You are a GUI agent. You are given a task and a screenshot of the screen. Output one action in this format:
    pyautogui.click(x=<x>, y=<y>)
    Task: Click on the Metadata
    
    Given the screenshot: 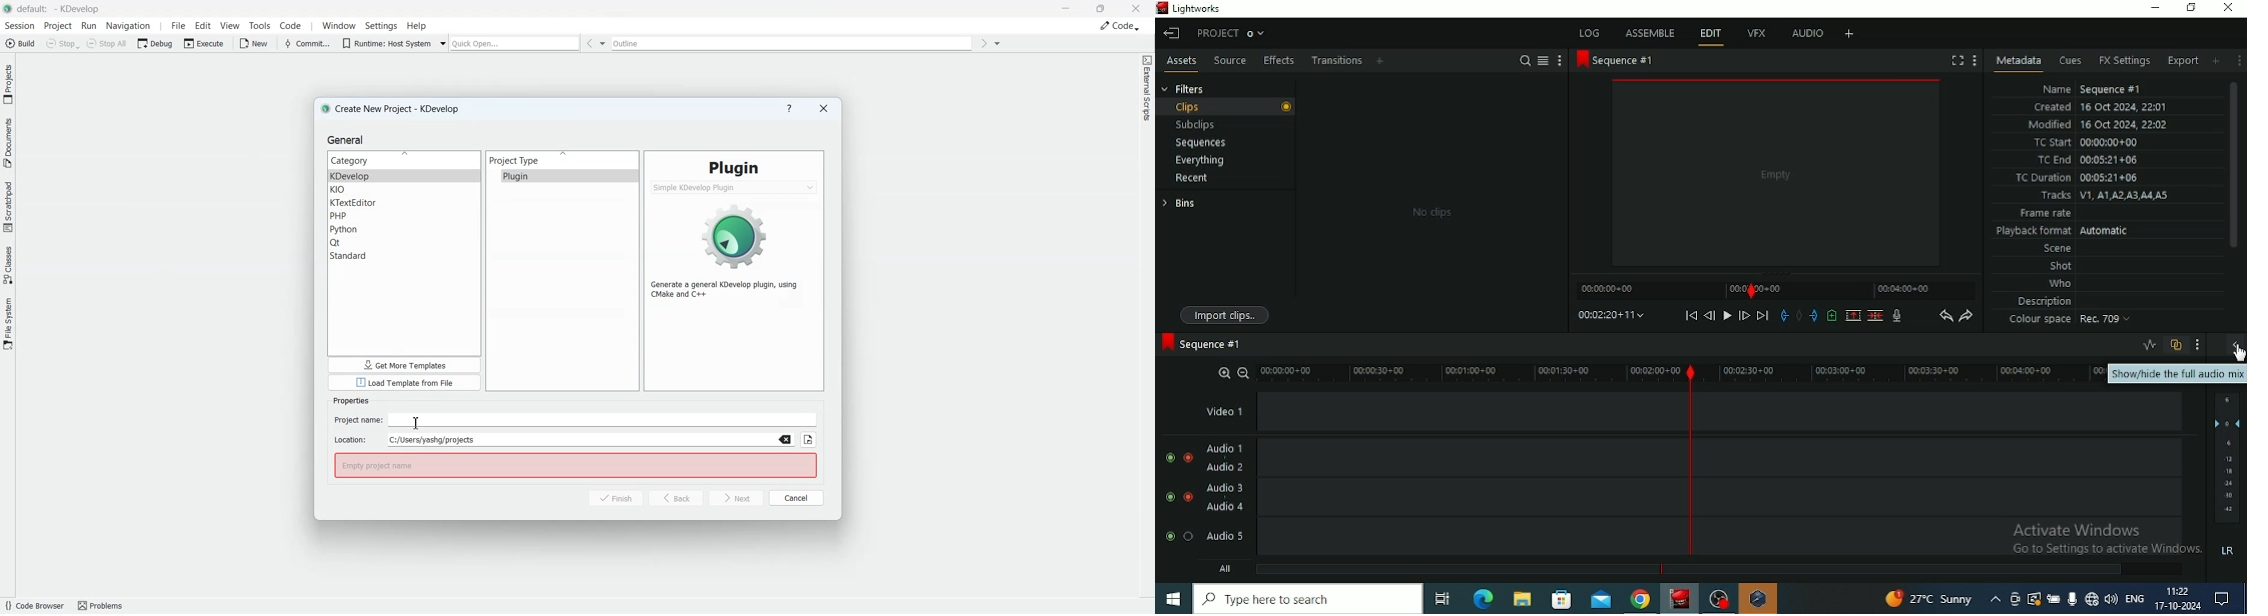 What is the action you would take?
    pyautogui.click(x=2018, y=62)
    